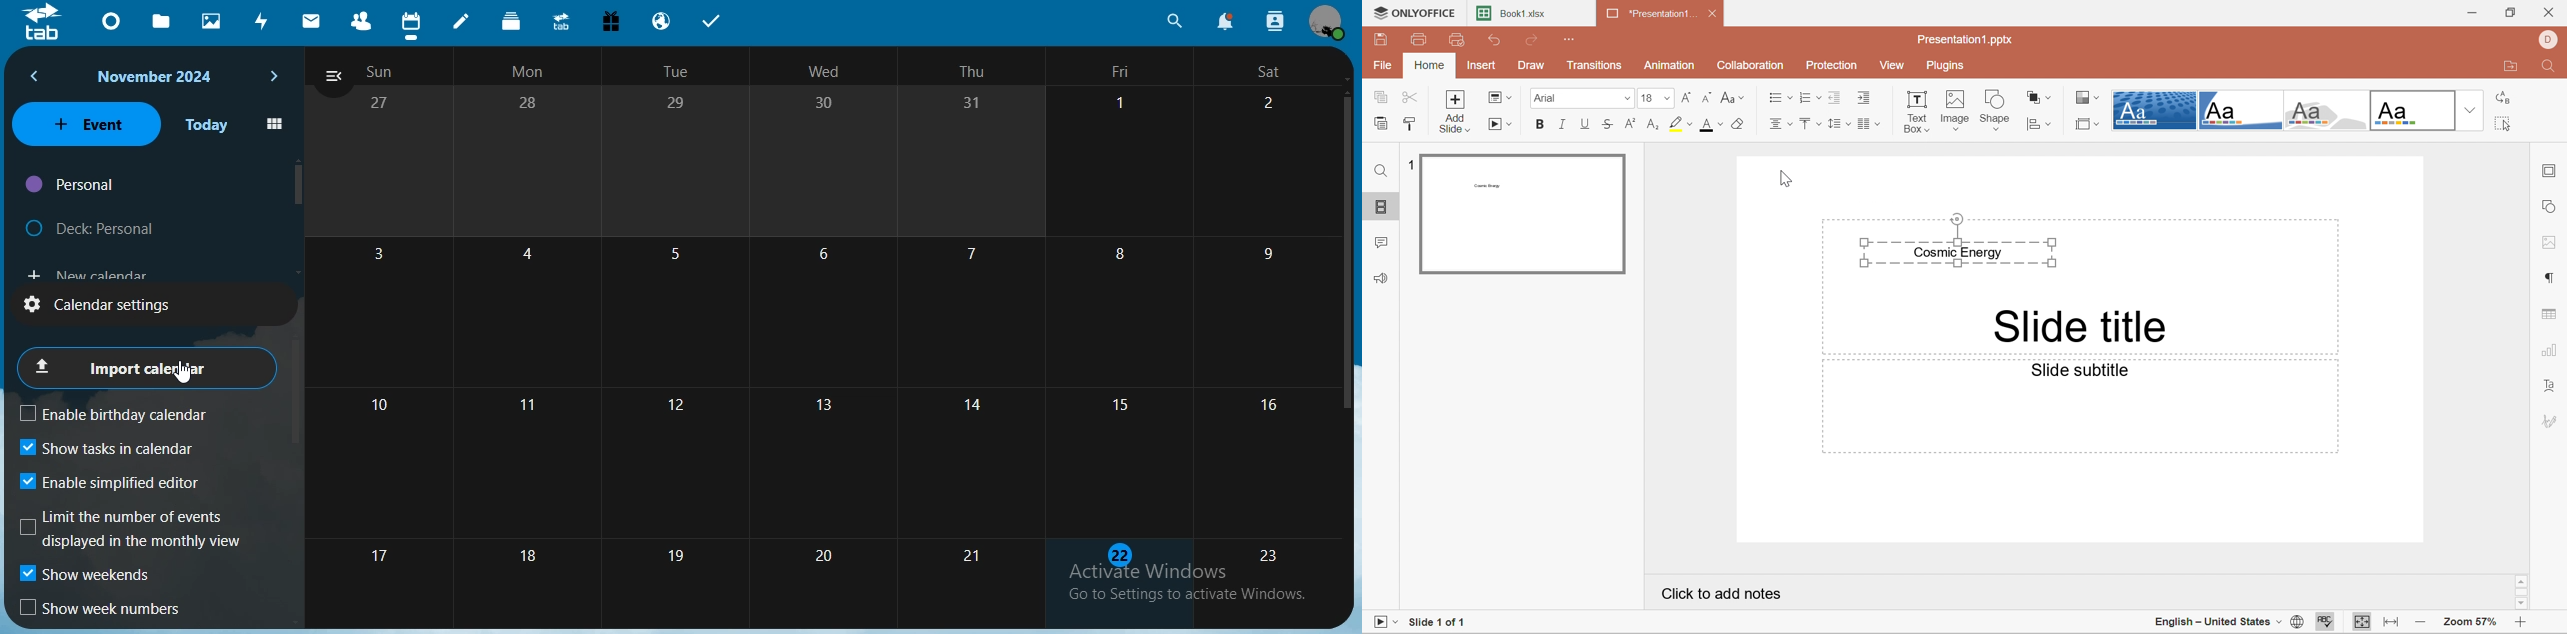  I want to click on Transitions, so click(1594, 65).